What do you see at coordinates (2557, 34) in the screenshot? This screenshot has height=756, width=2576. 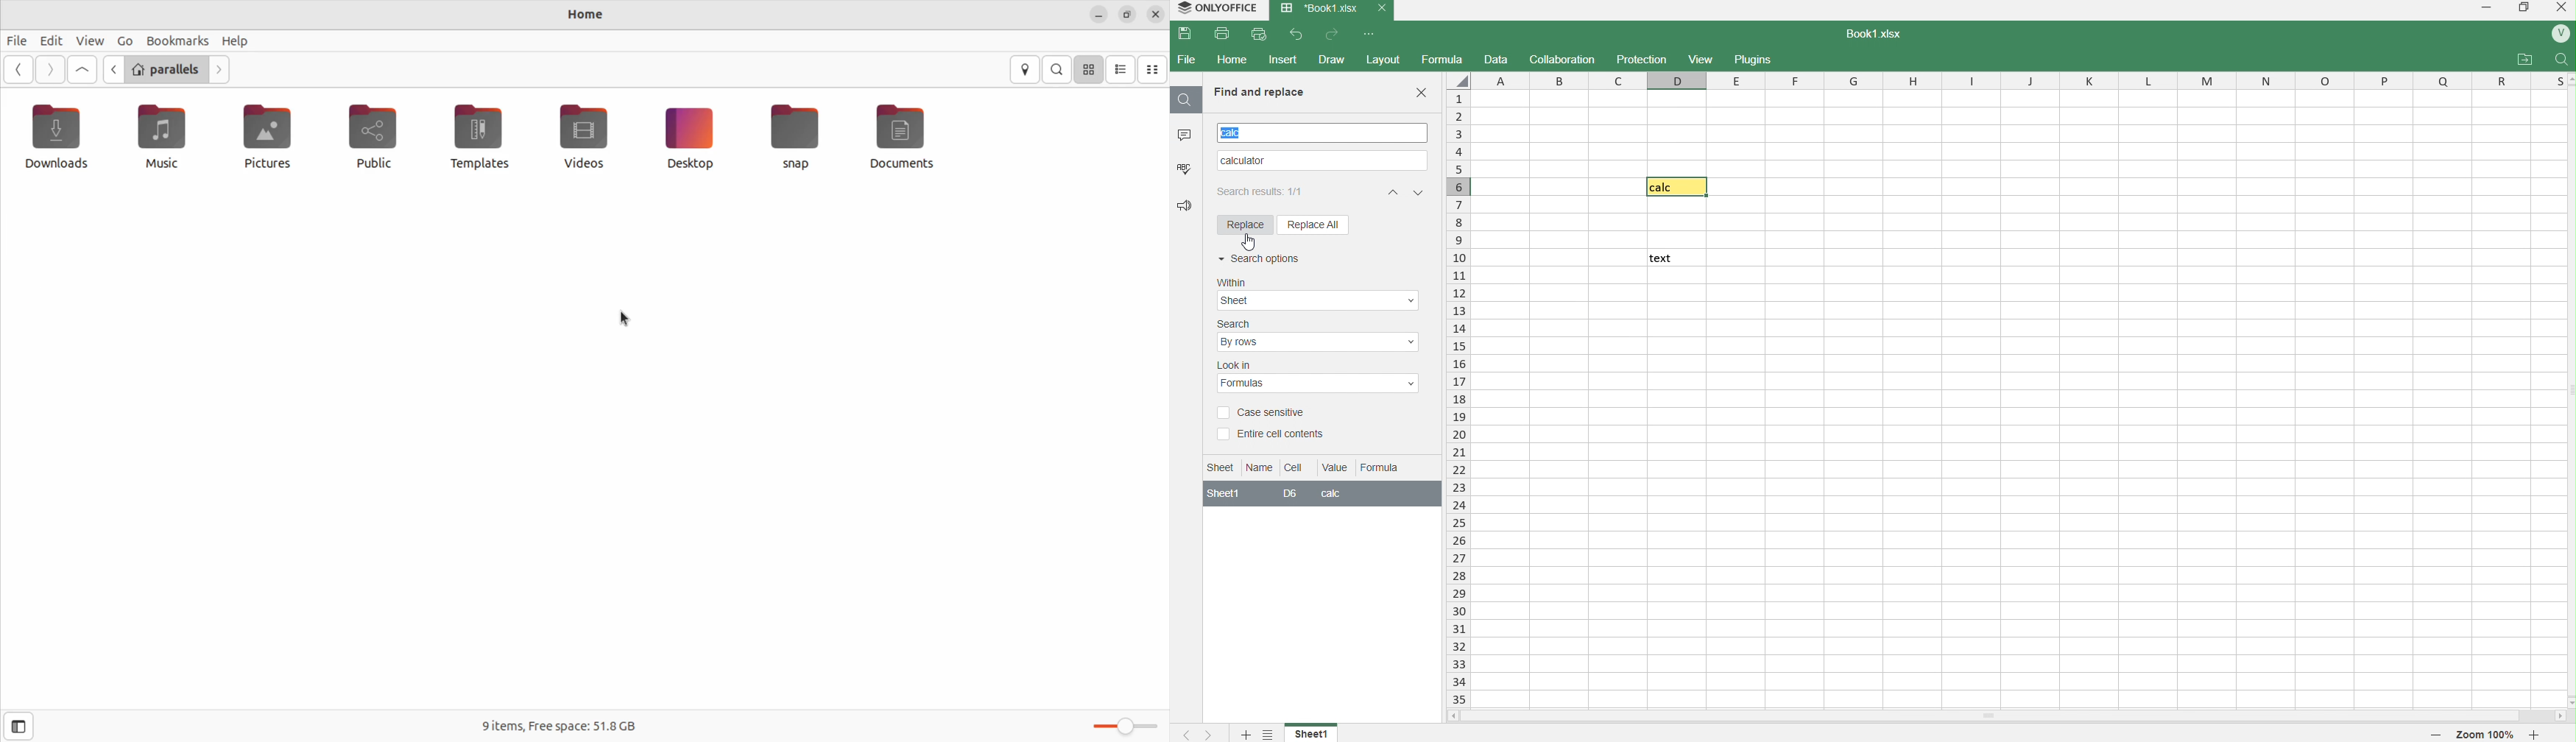 I see `profile` at bounding box center [2557, 34].